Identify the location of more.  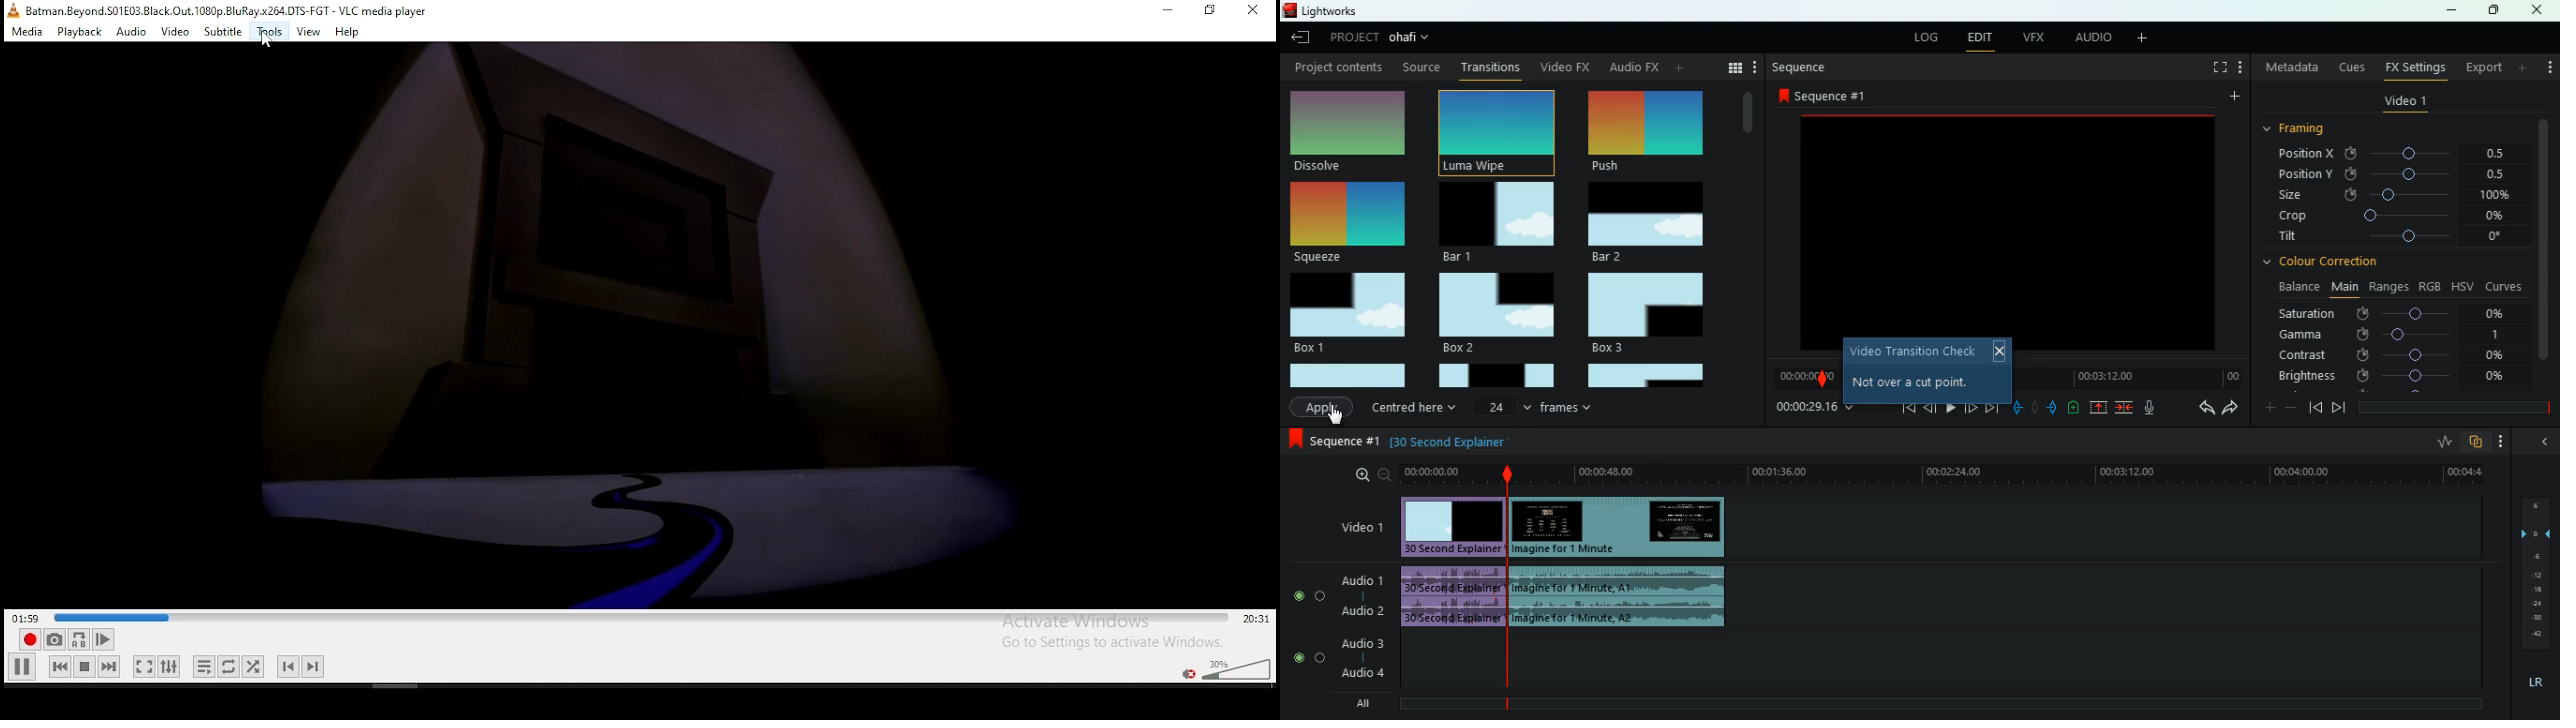
(2243, 69).